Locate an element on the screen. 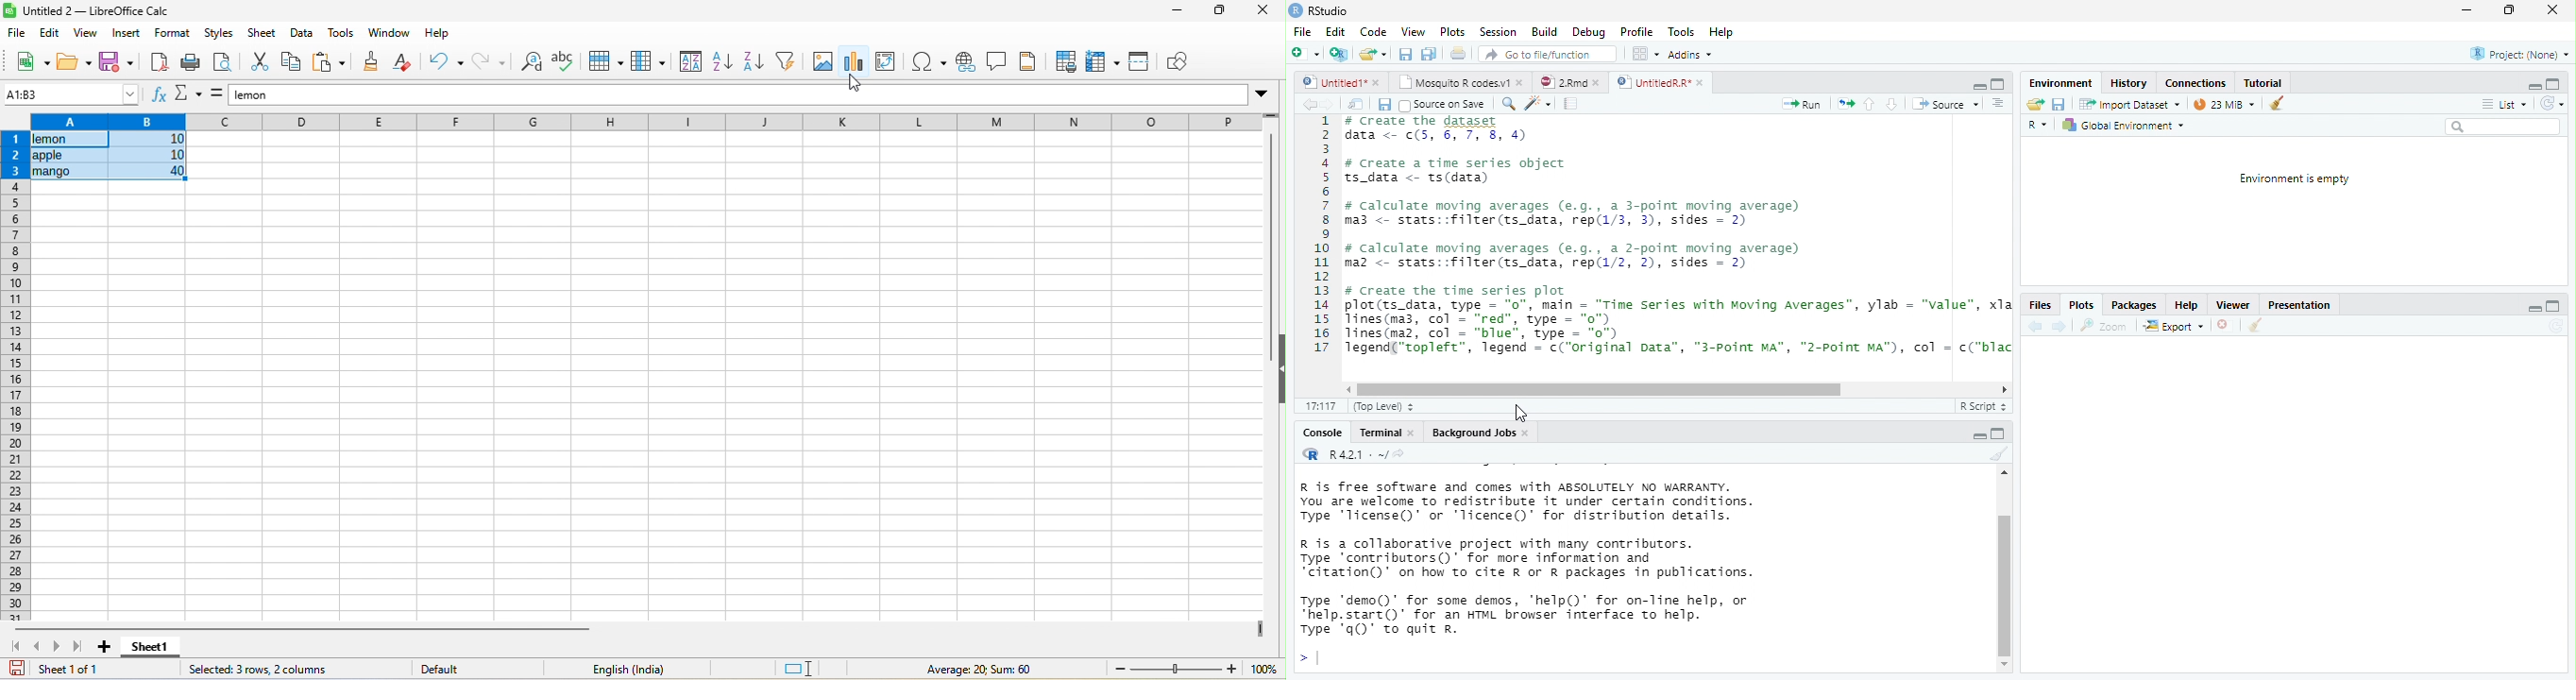 The image size is (2576, 700). Drop-down  is located at coordinates (1262, 94).